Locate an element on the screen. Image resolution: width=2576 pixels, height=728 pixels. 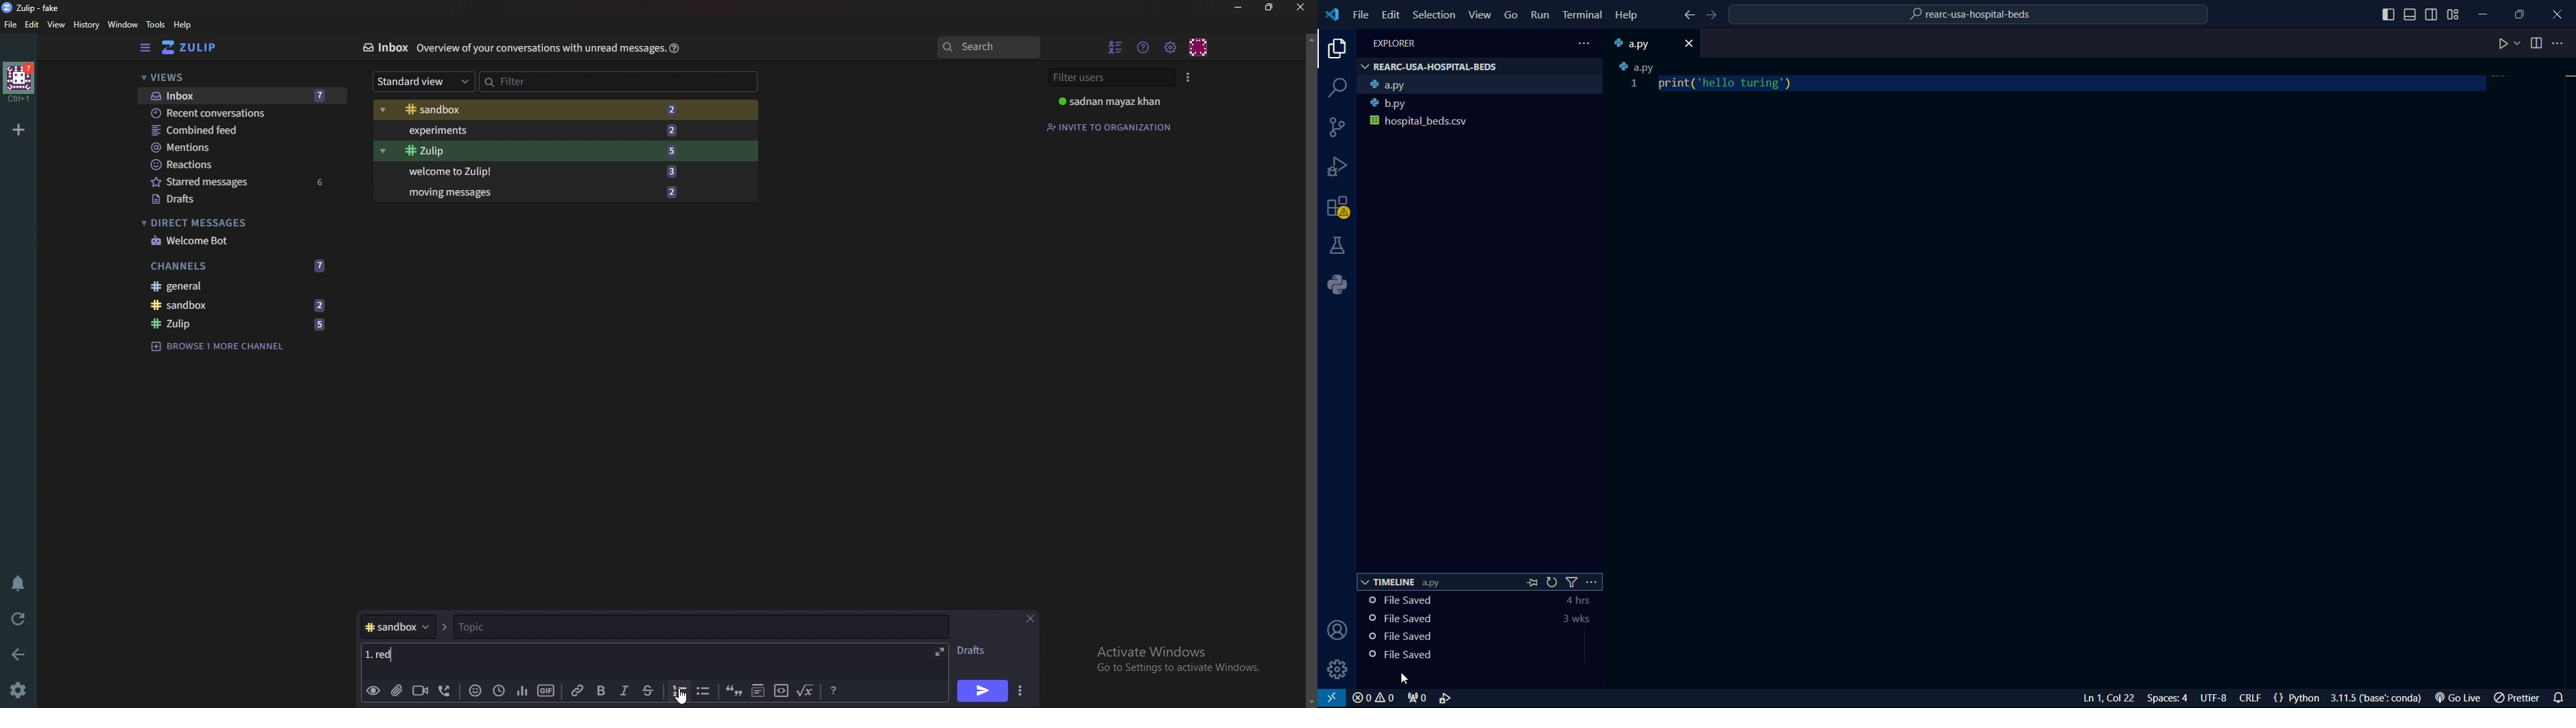
Tools is located at coordinates (155, 24).